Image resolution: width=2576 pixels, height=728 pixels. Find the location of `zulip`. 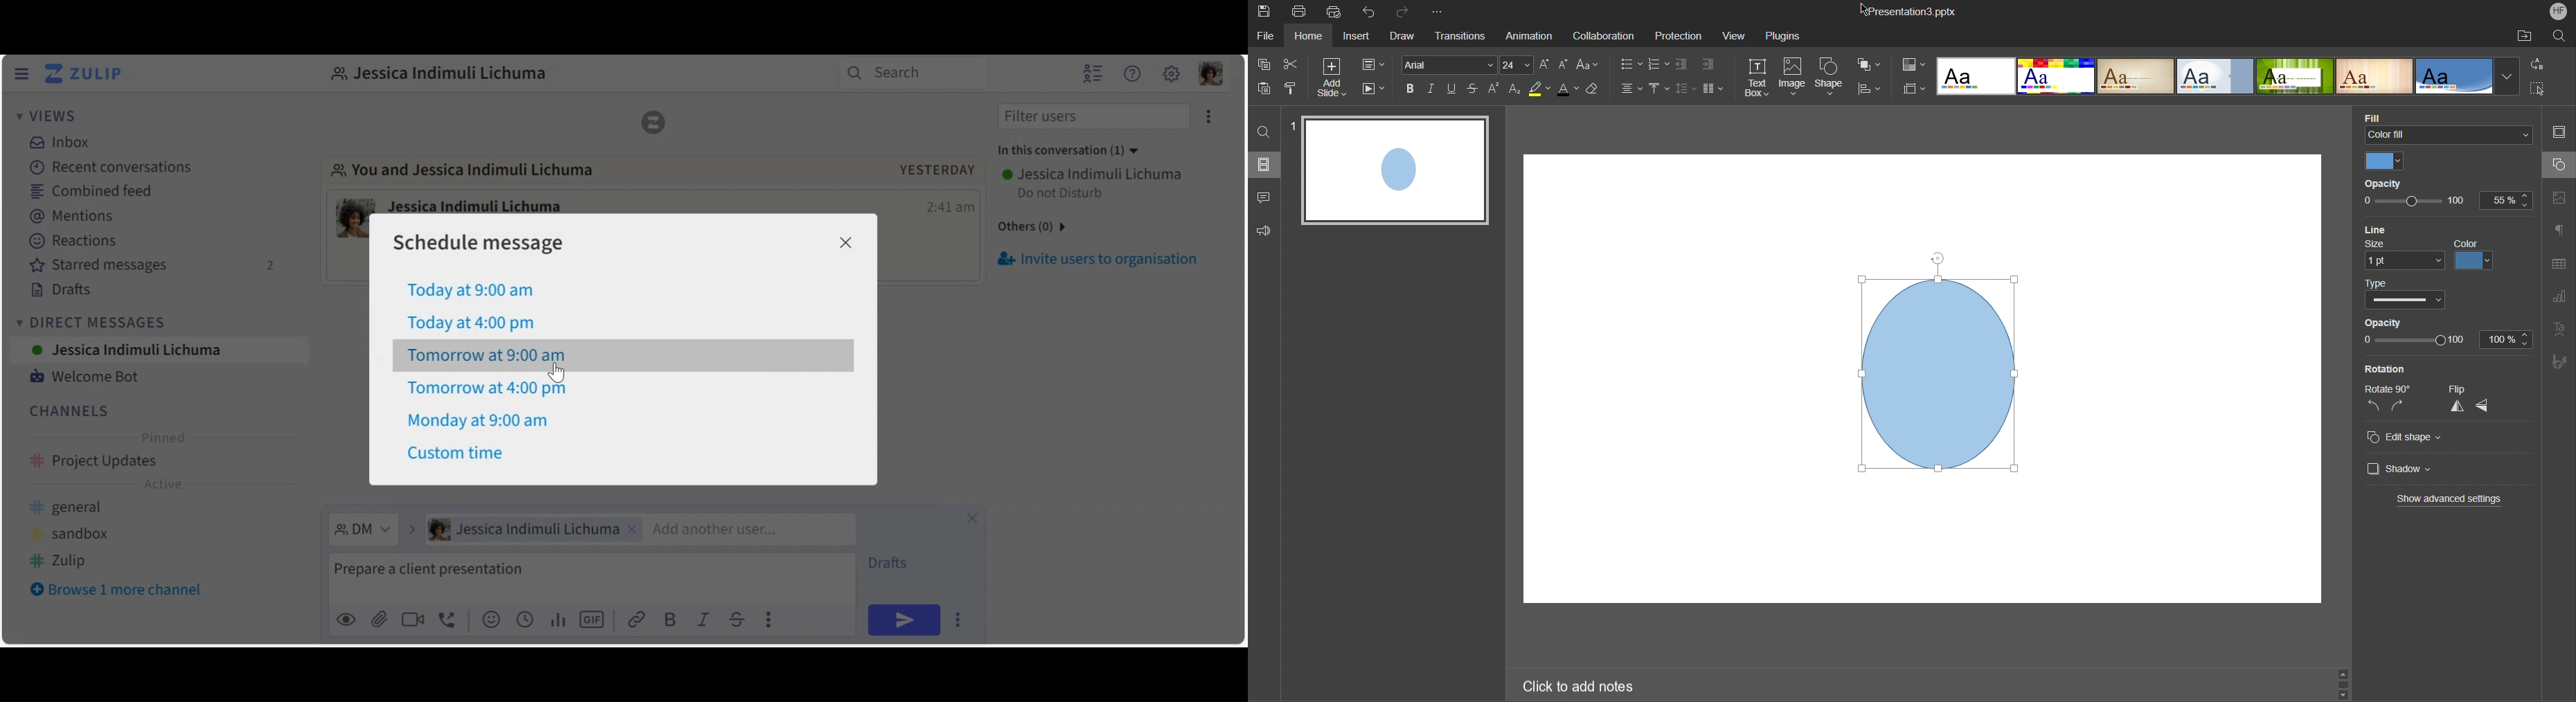

zulip is located at coordinates (59, 561).